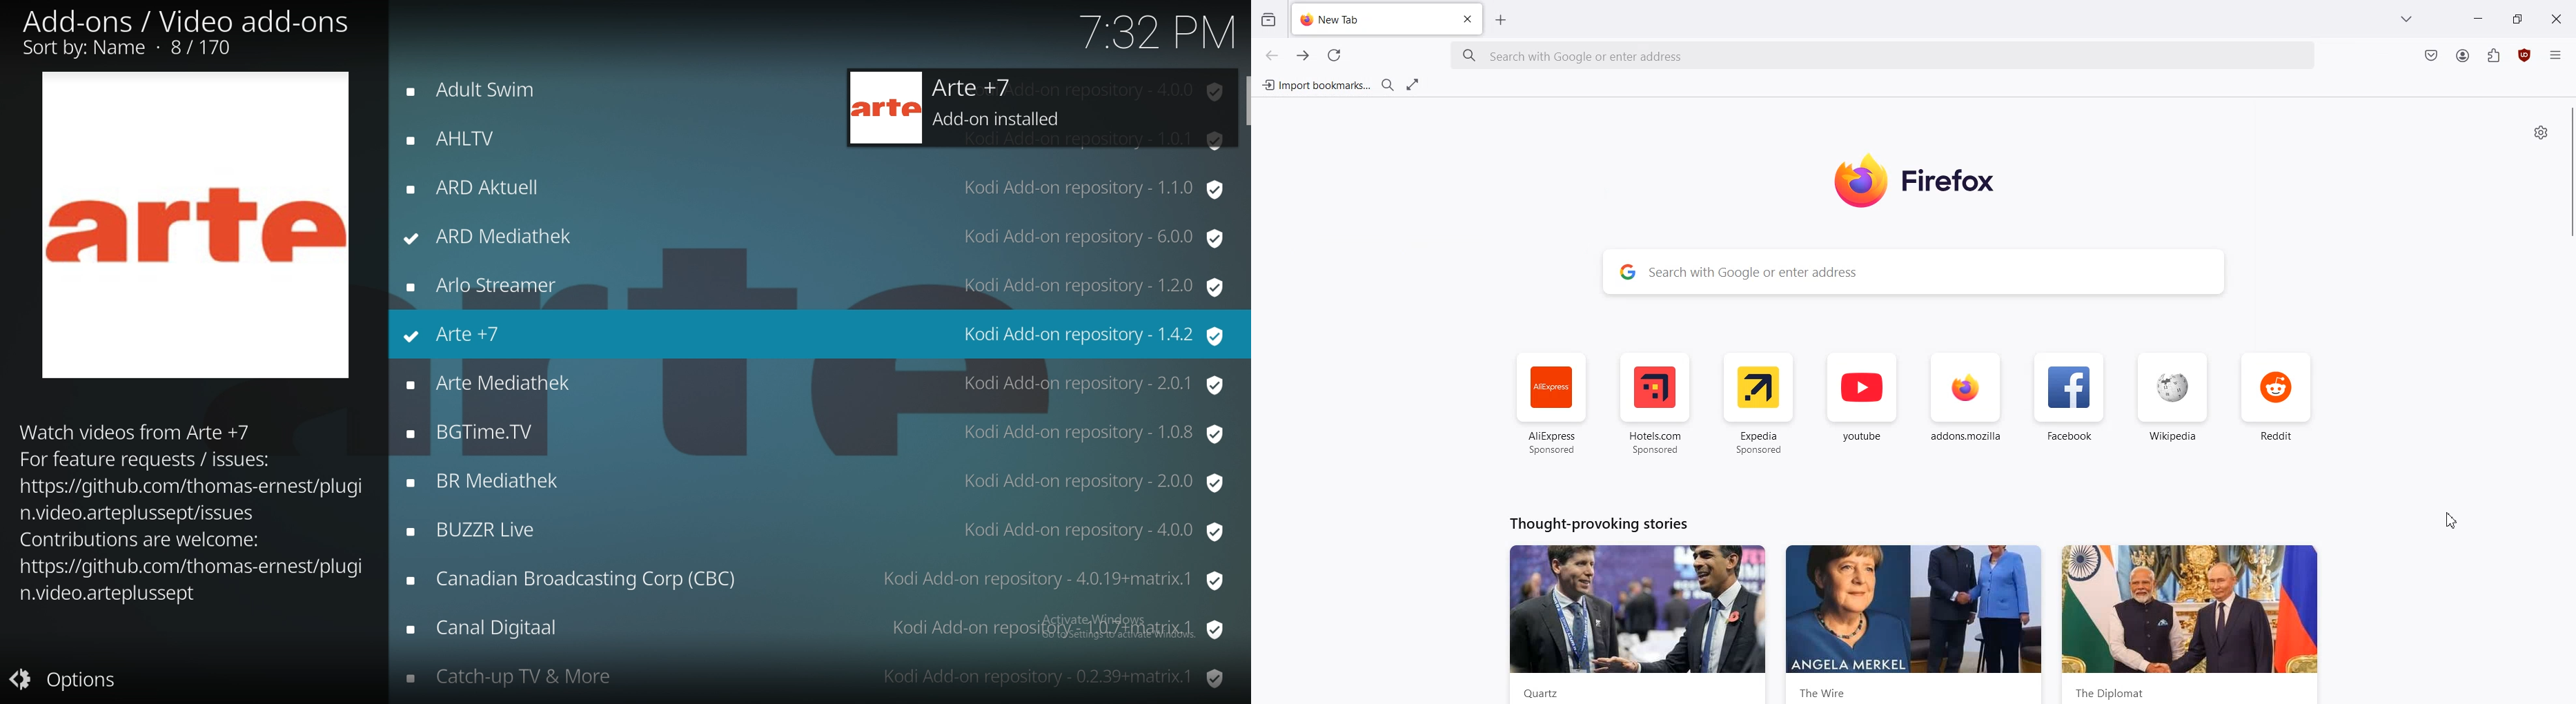 The height and width of the screenshot is (728, 2576). Describe the element at coordinates (1862, 404) in the screenshot. I see `youtube` at that location.